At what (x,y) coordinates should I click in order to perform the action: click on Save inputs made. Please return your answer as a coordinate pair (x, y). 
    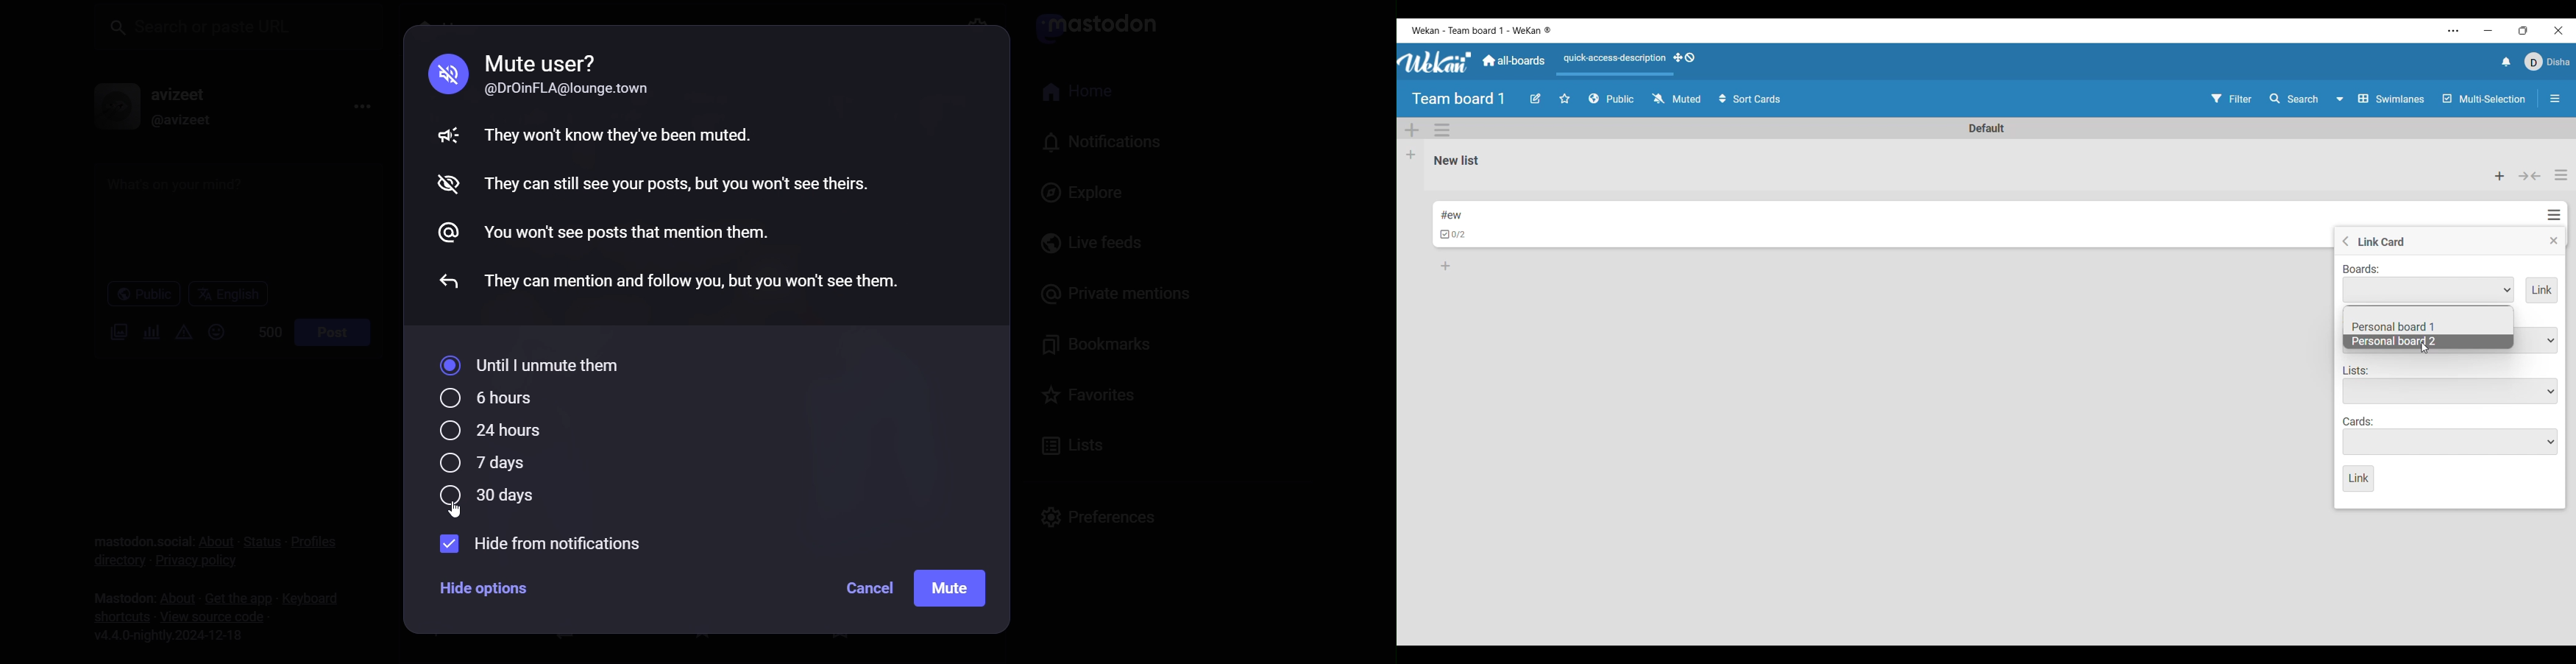
    Looking at the image, I should click on (2359, 479).